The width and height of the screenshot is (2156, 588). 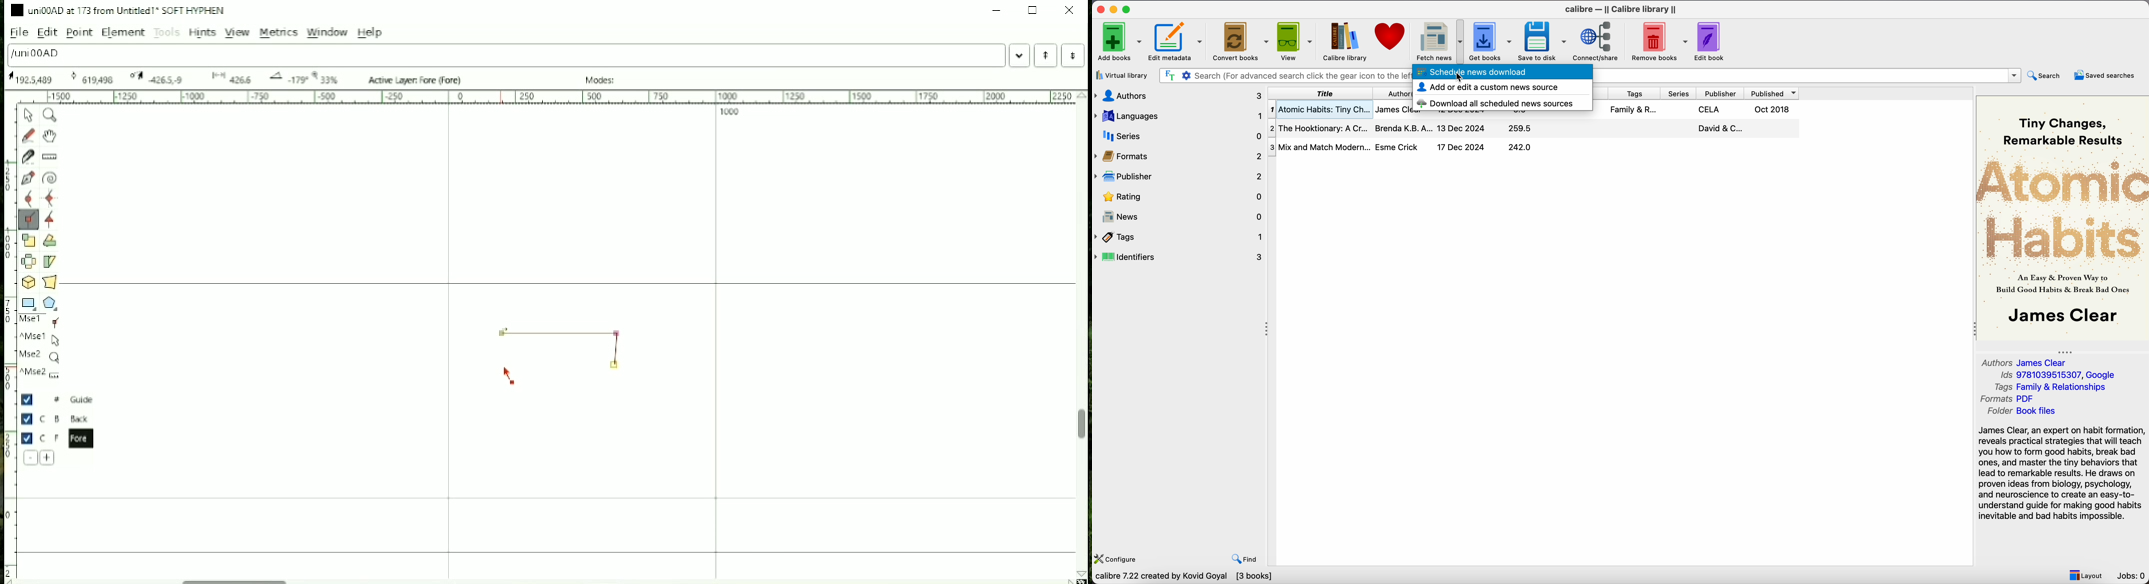 What do you see at coordinates (28, 198) in the screenshot?
I see `Add a curve point` at bounding box center [28, 198].